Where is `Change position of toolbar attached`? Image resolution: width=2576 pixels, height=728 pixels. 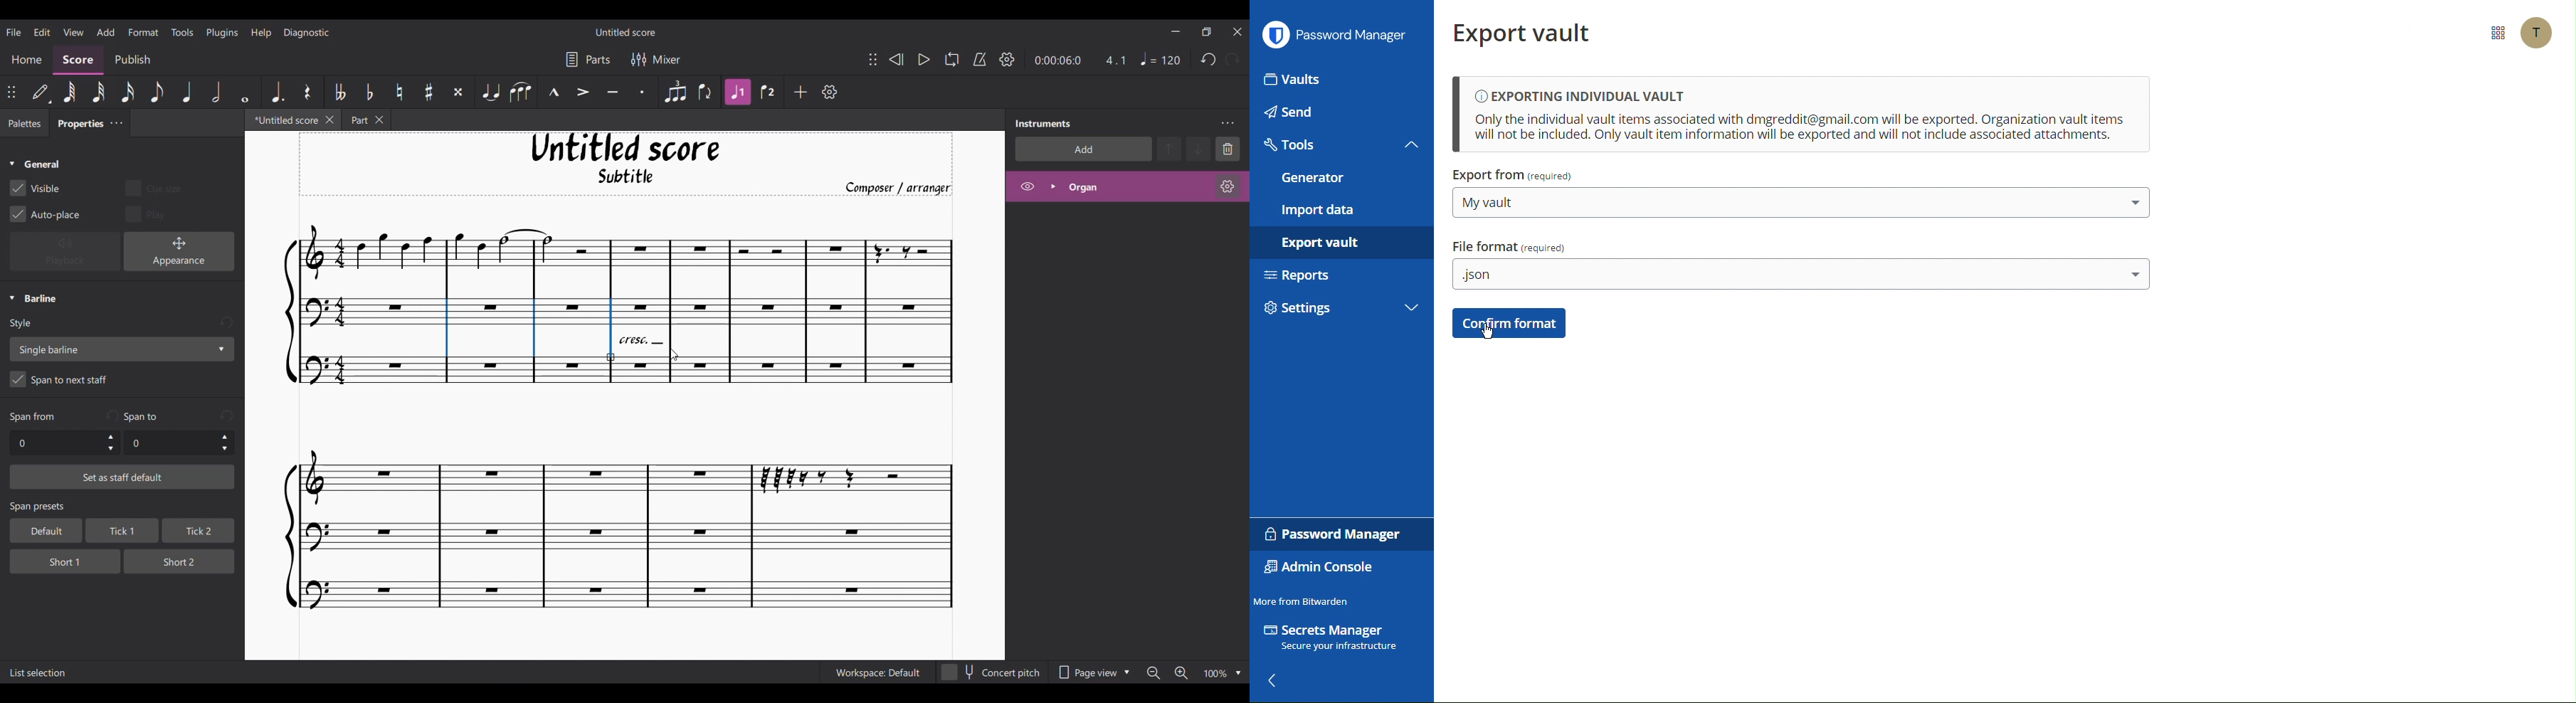
Change position of toolbar attached is located at coordinates (12, 92).